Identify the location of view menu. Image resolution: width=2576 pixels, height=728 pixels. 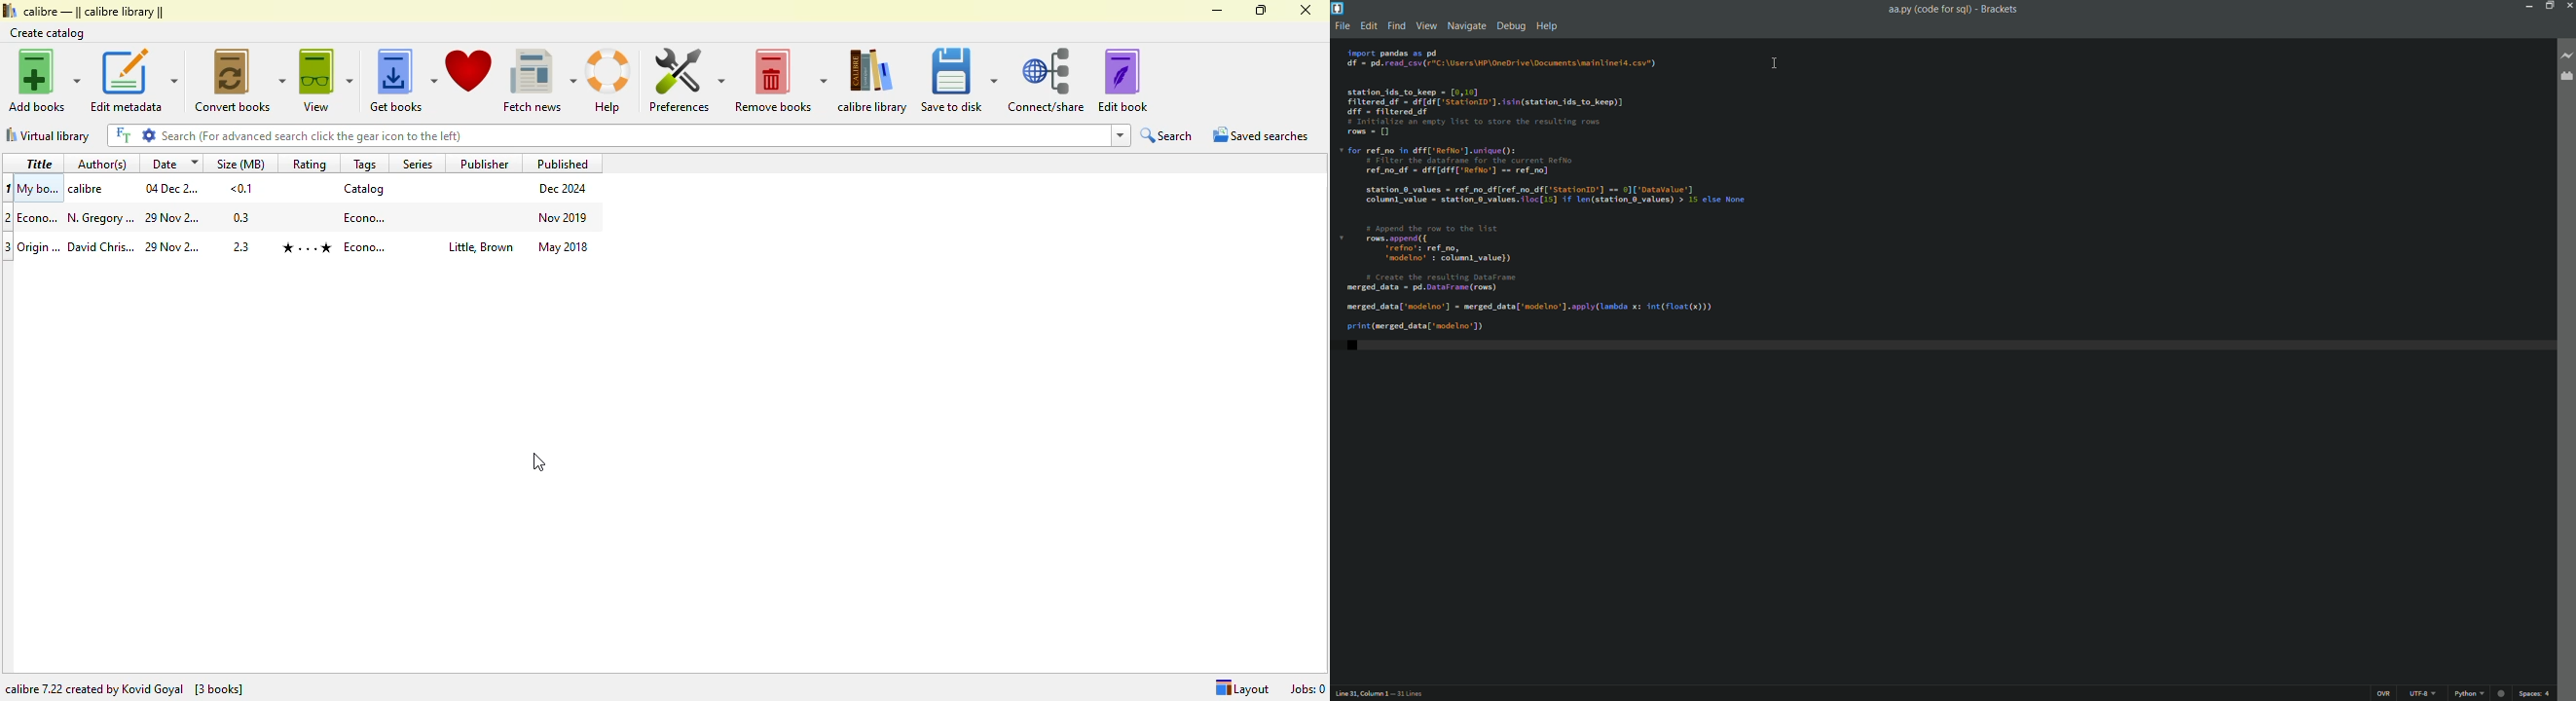
(1429, 25).